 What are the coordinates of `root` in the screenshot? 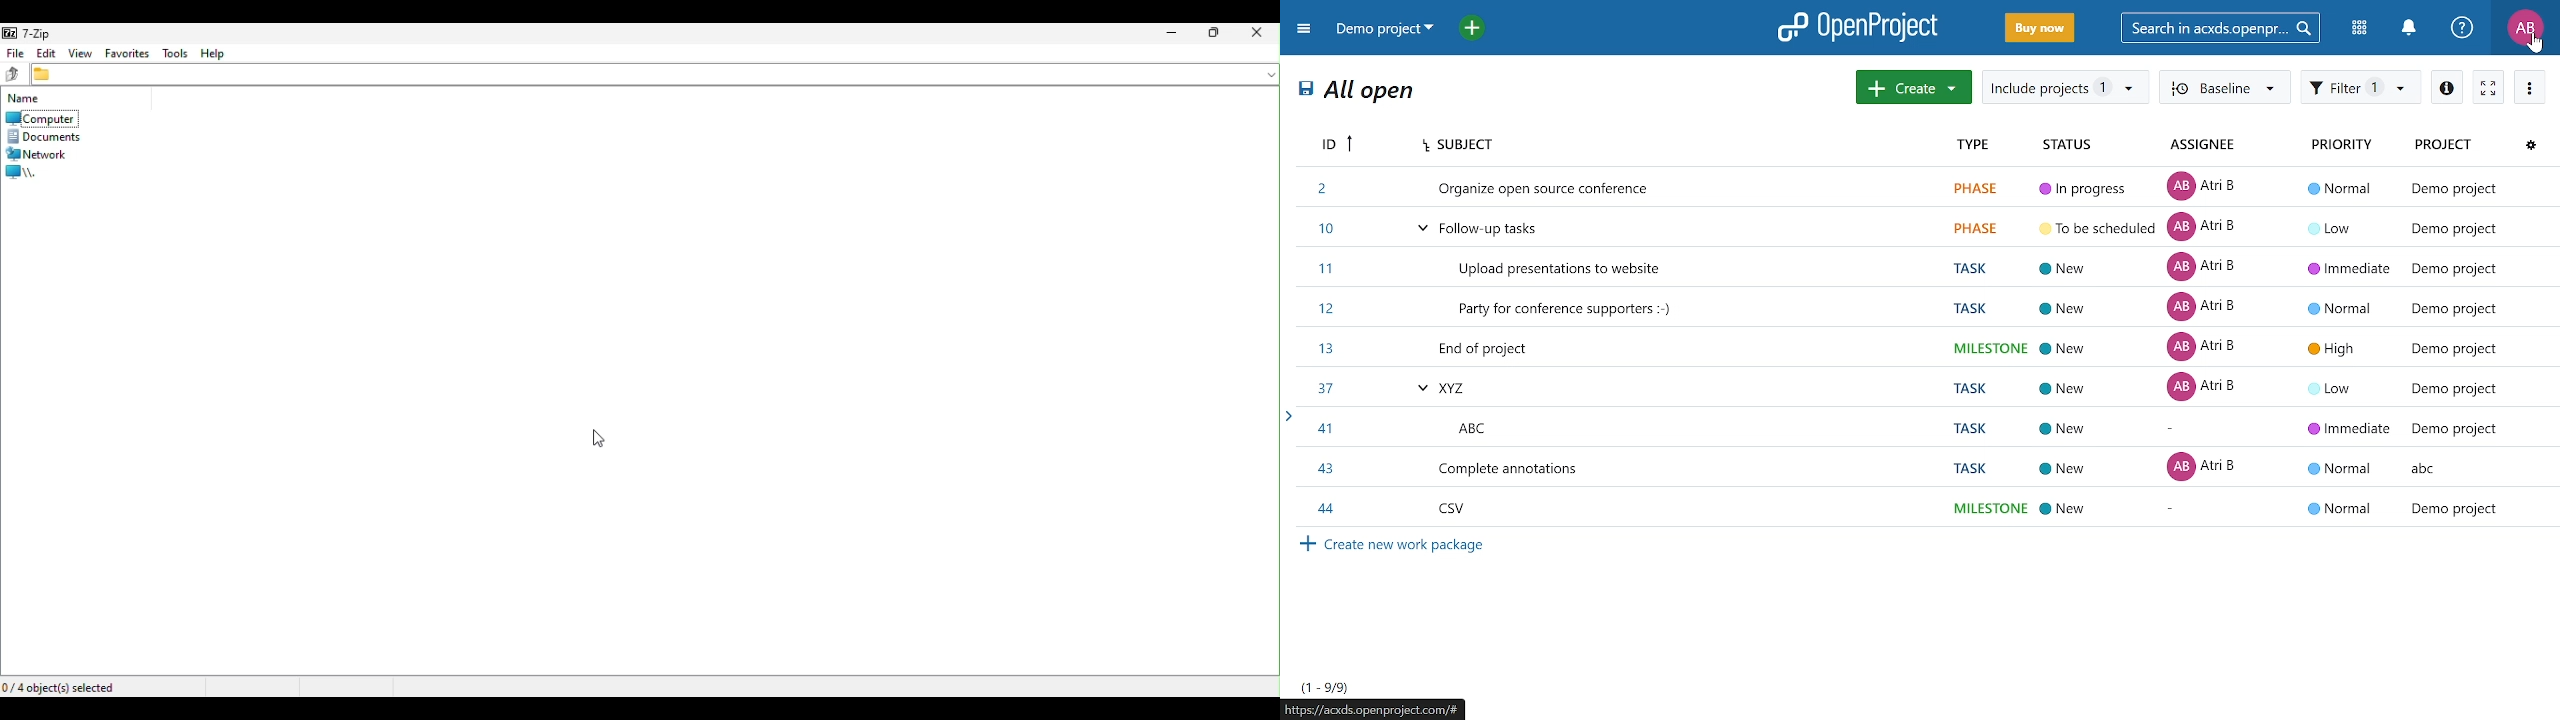 It's located at (33, 173).